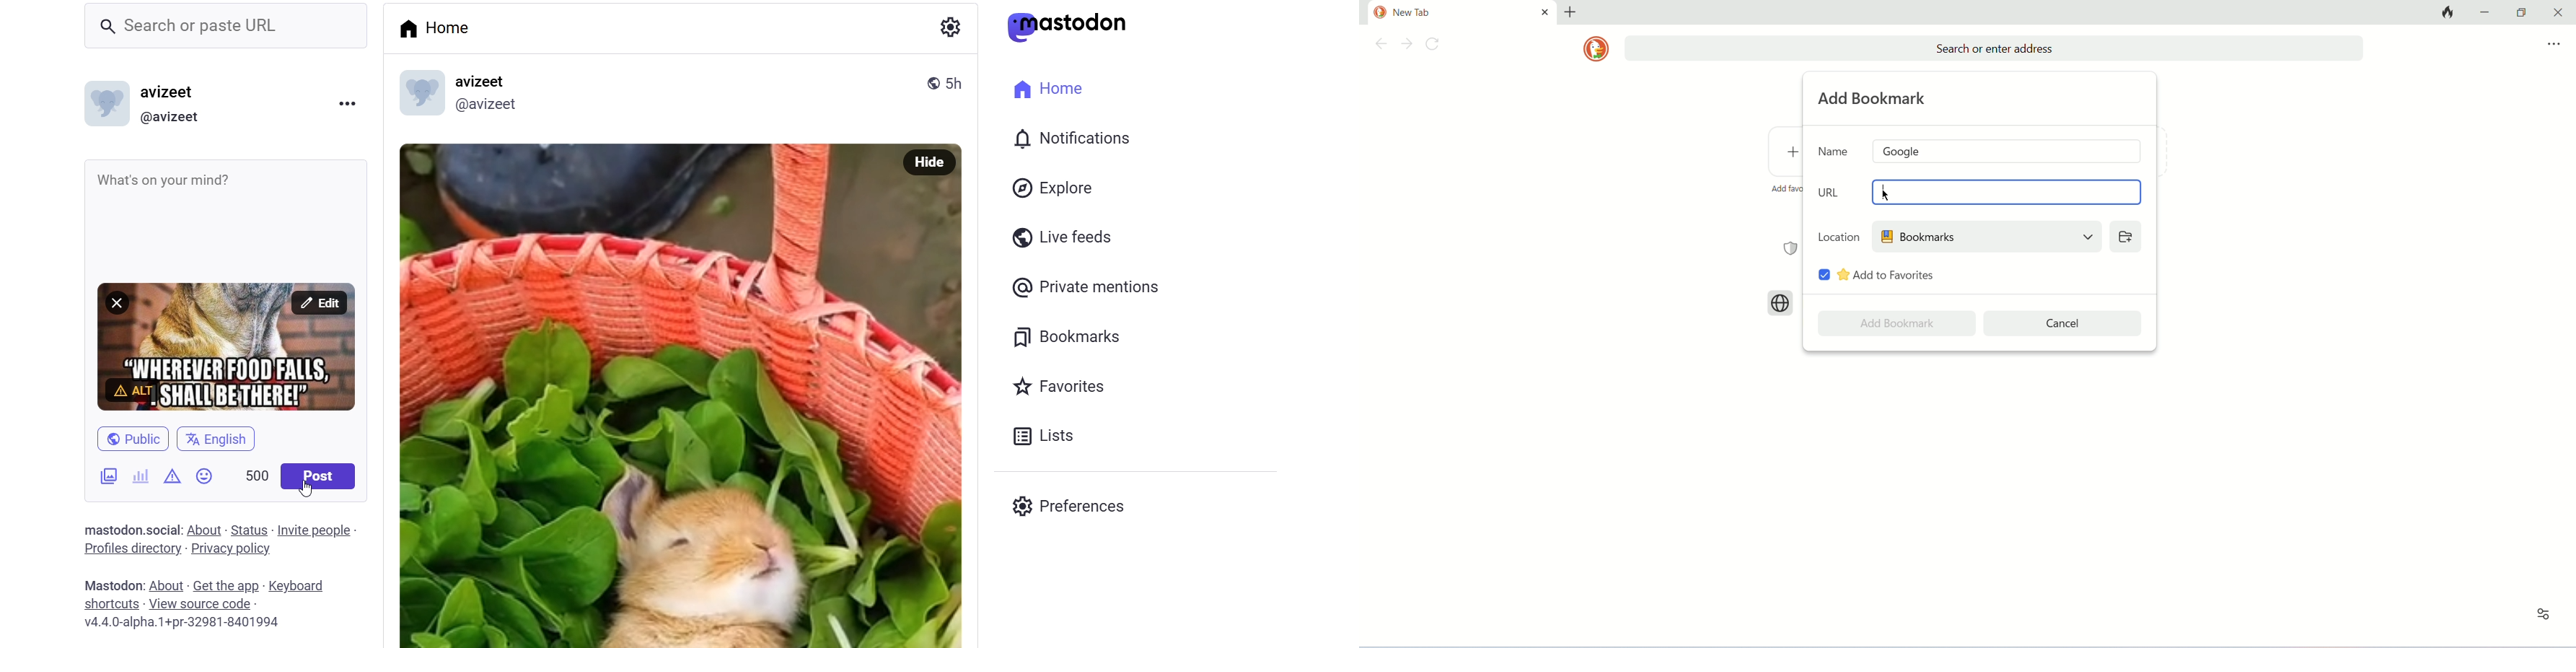 The width and height of the screenshot is (2576, 672). What do you see at coordinates (318, 303) in the screenshot?
I see `edit` at bounding box center [318, 303].